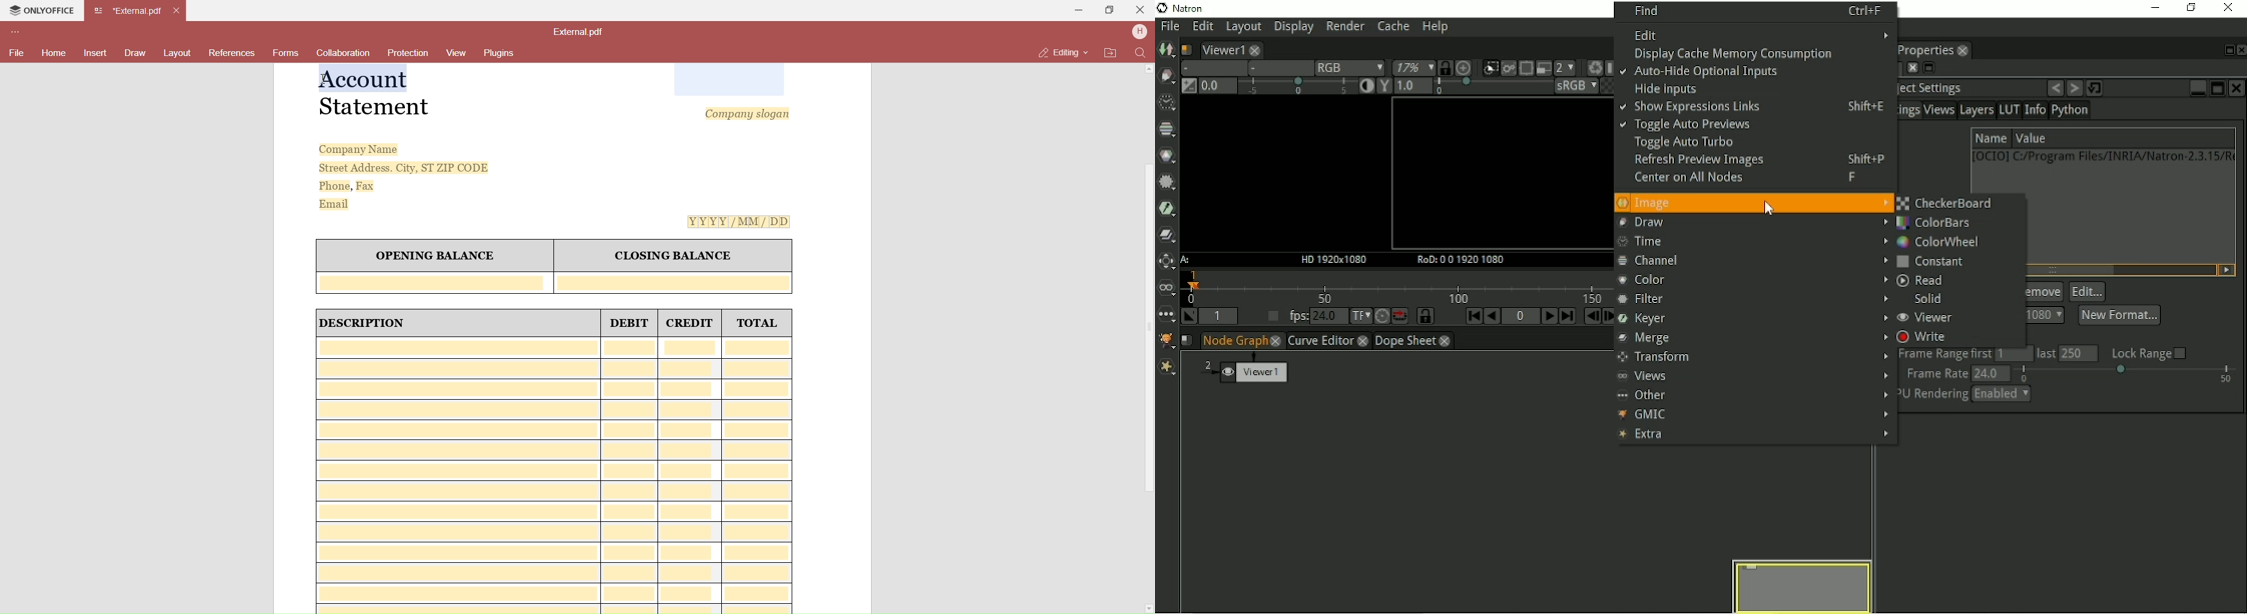 The width and height of the screenshot is (2268, 616). I want to click on Email, so click(338, 203).